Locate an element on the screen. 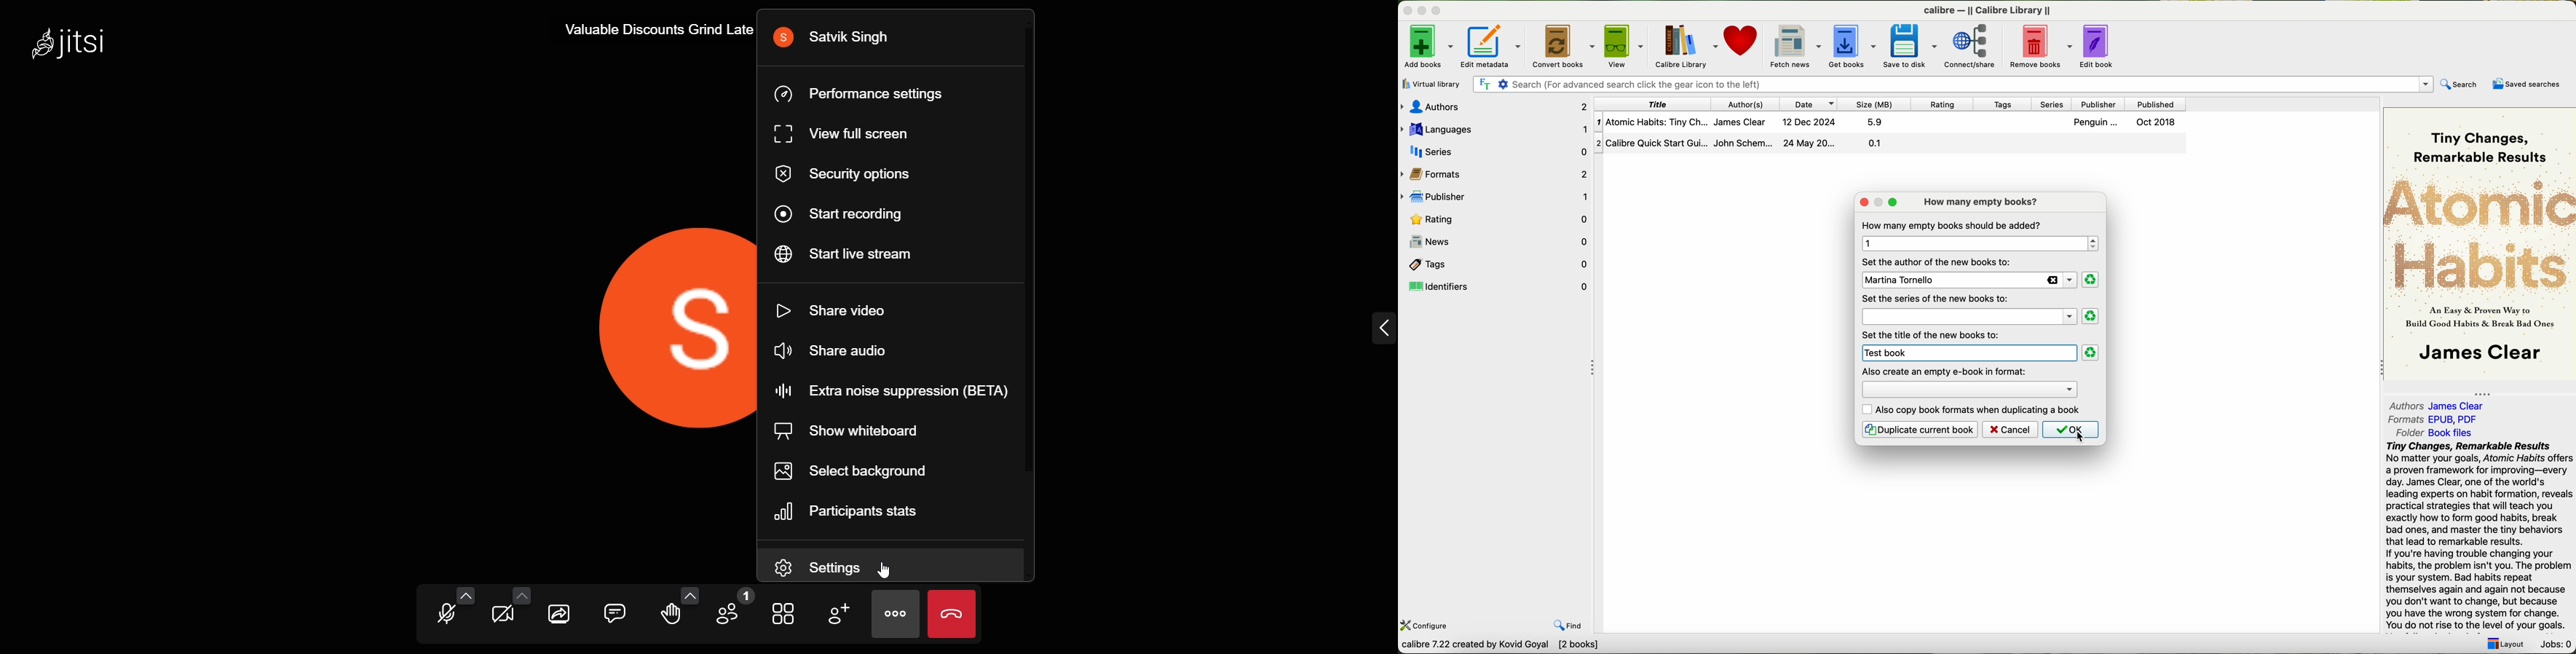 The height and width of the screenshot is (672, 2576). more is located at coordinates (897, 614).